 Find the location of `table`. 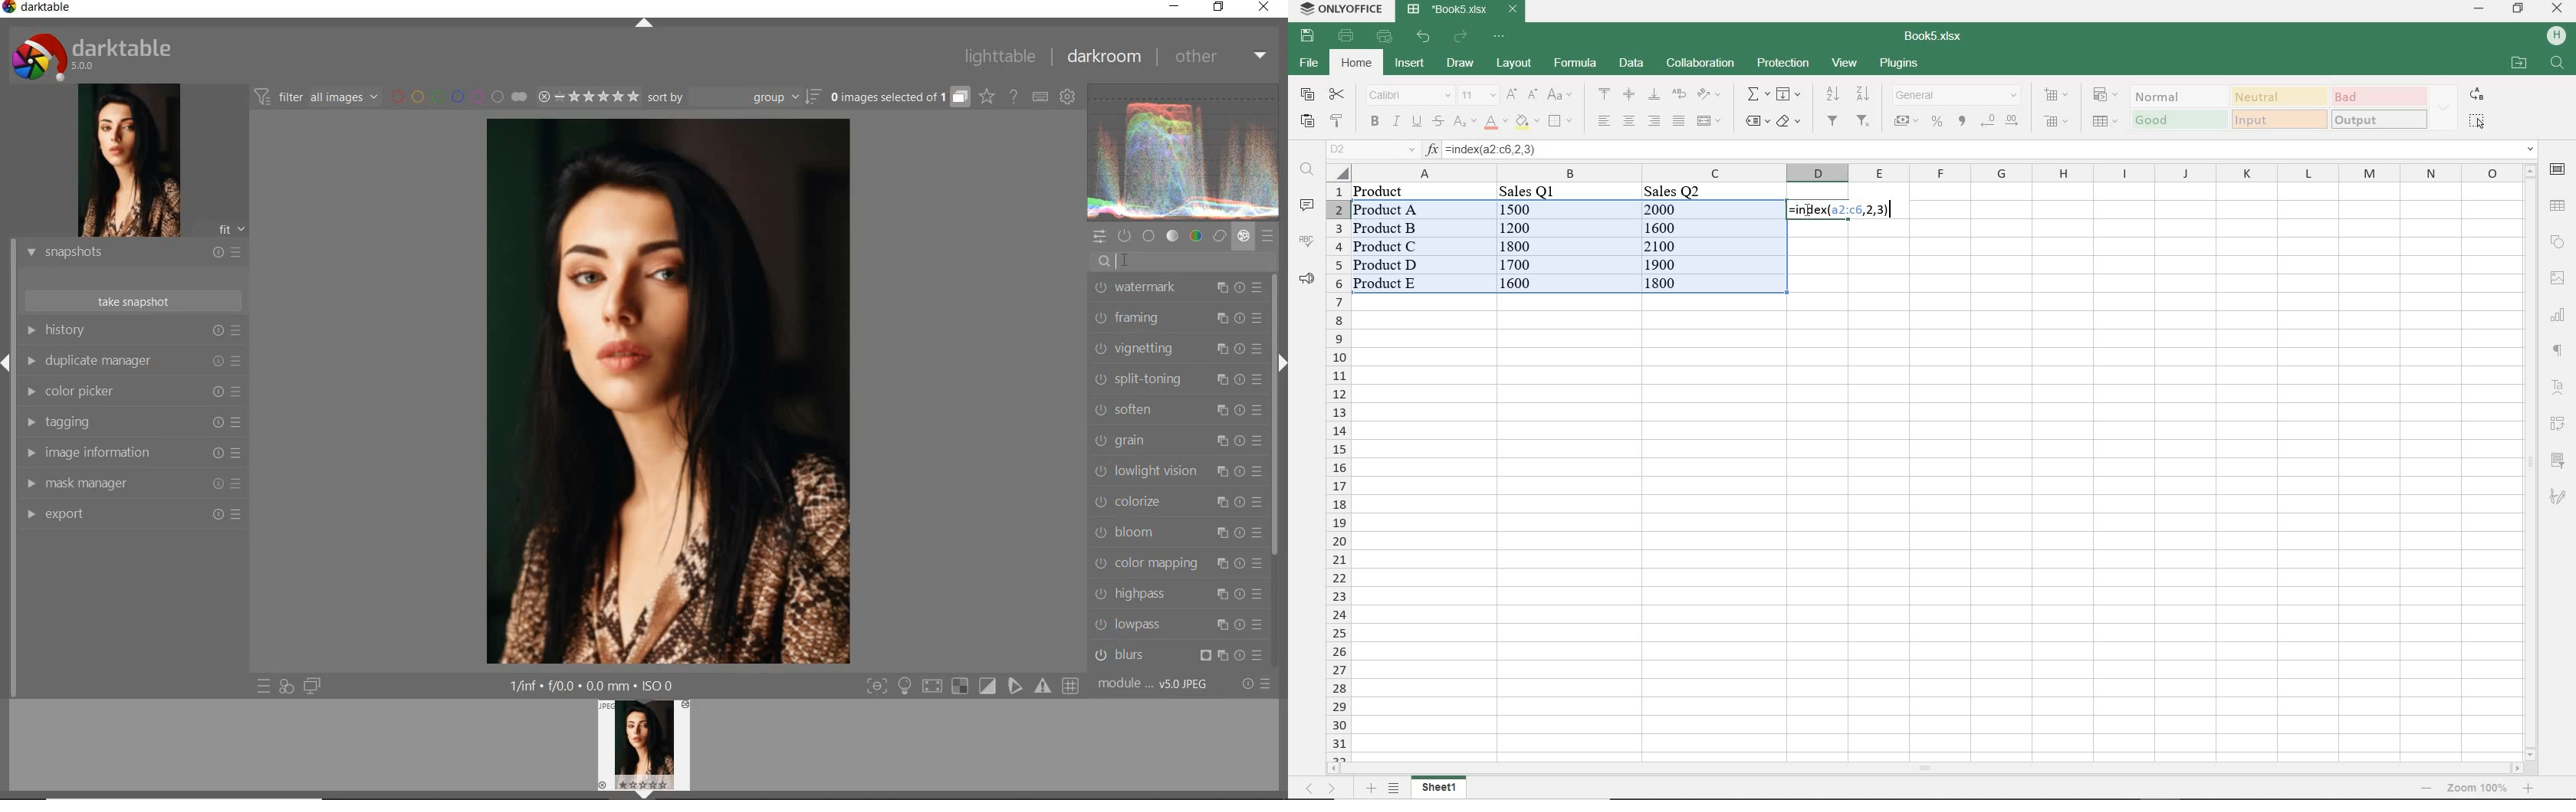

table is located at coordinates (2558, 205).